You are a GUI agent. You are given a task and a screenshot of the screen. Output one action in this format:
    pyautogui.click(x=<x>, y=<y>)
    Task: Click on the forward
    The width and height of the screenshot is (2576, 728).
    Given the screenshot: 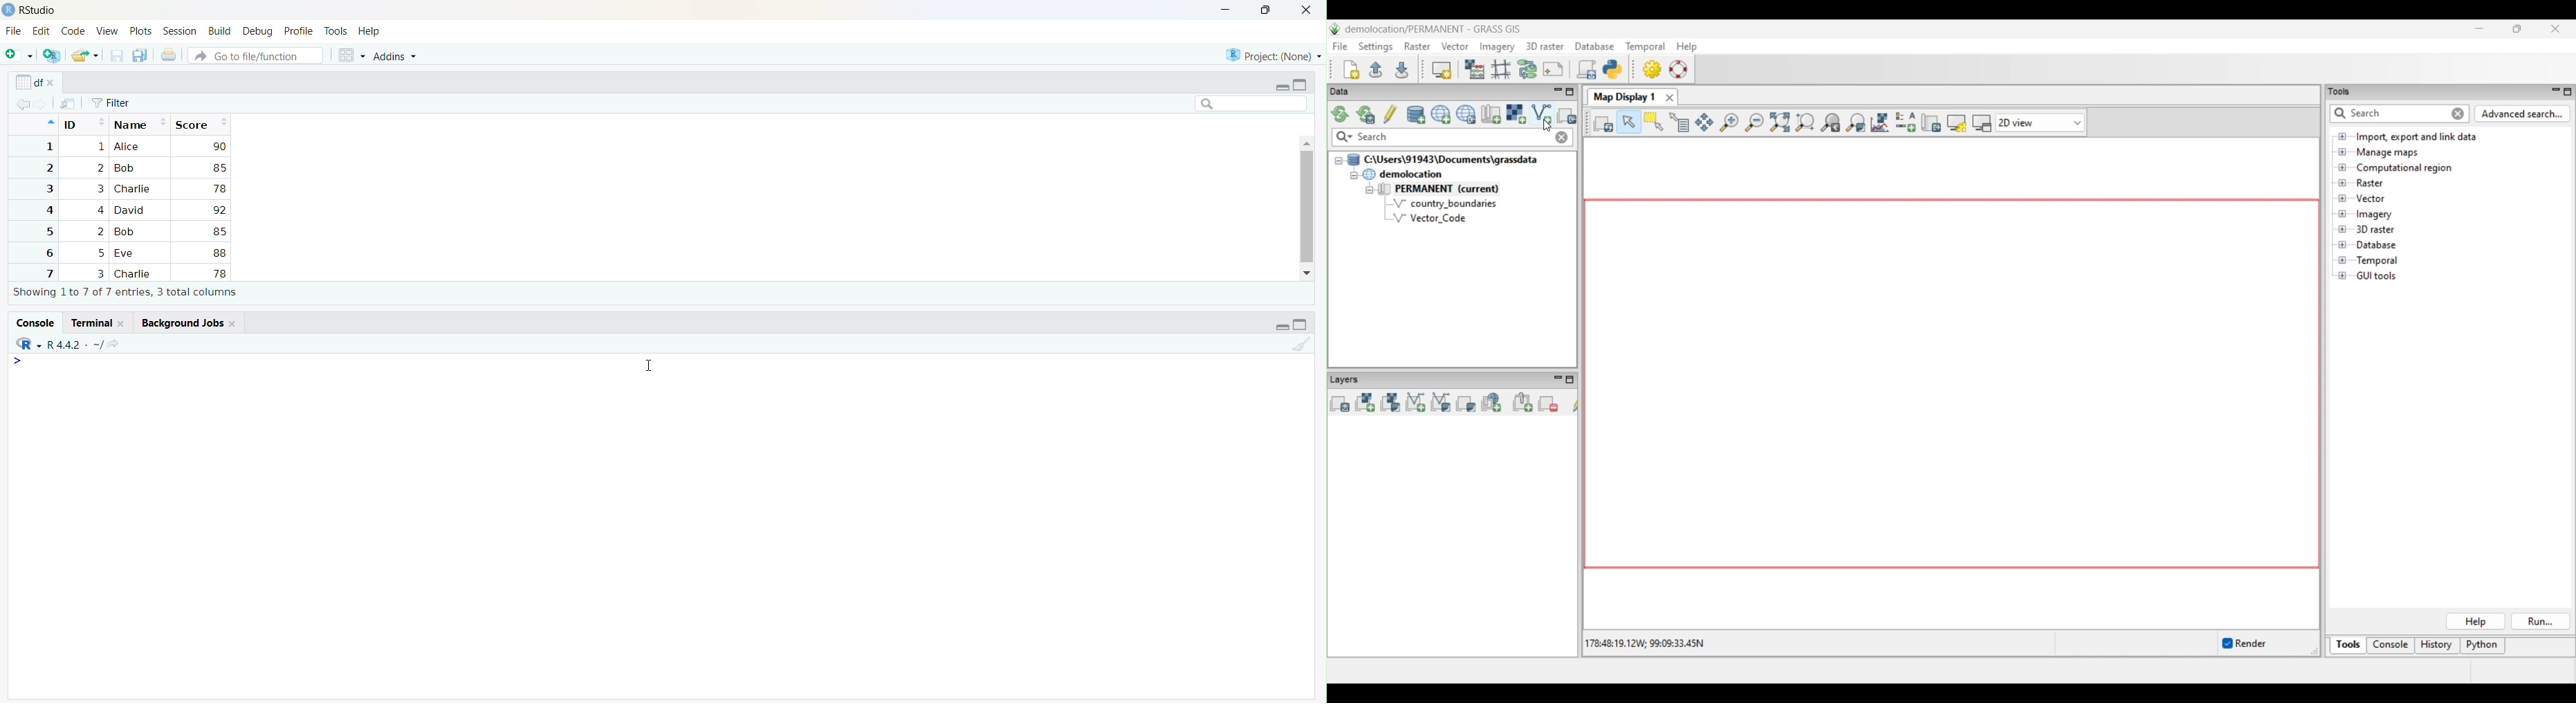 What is the action you would take?
    pyautogui.click(x=43, y=104)
    